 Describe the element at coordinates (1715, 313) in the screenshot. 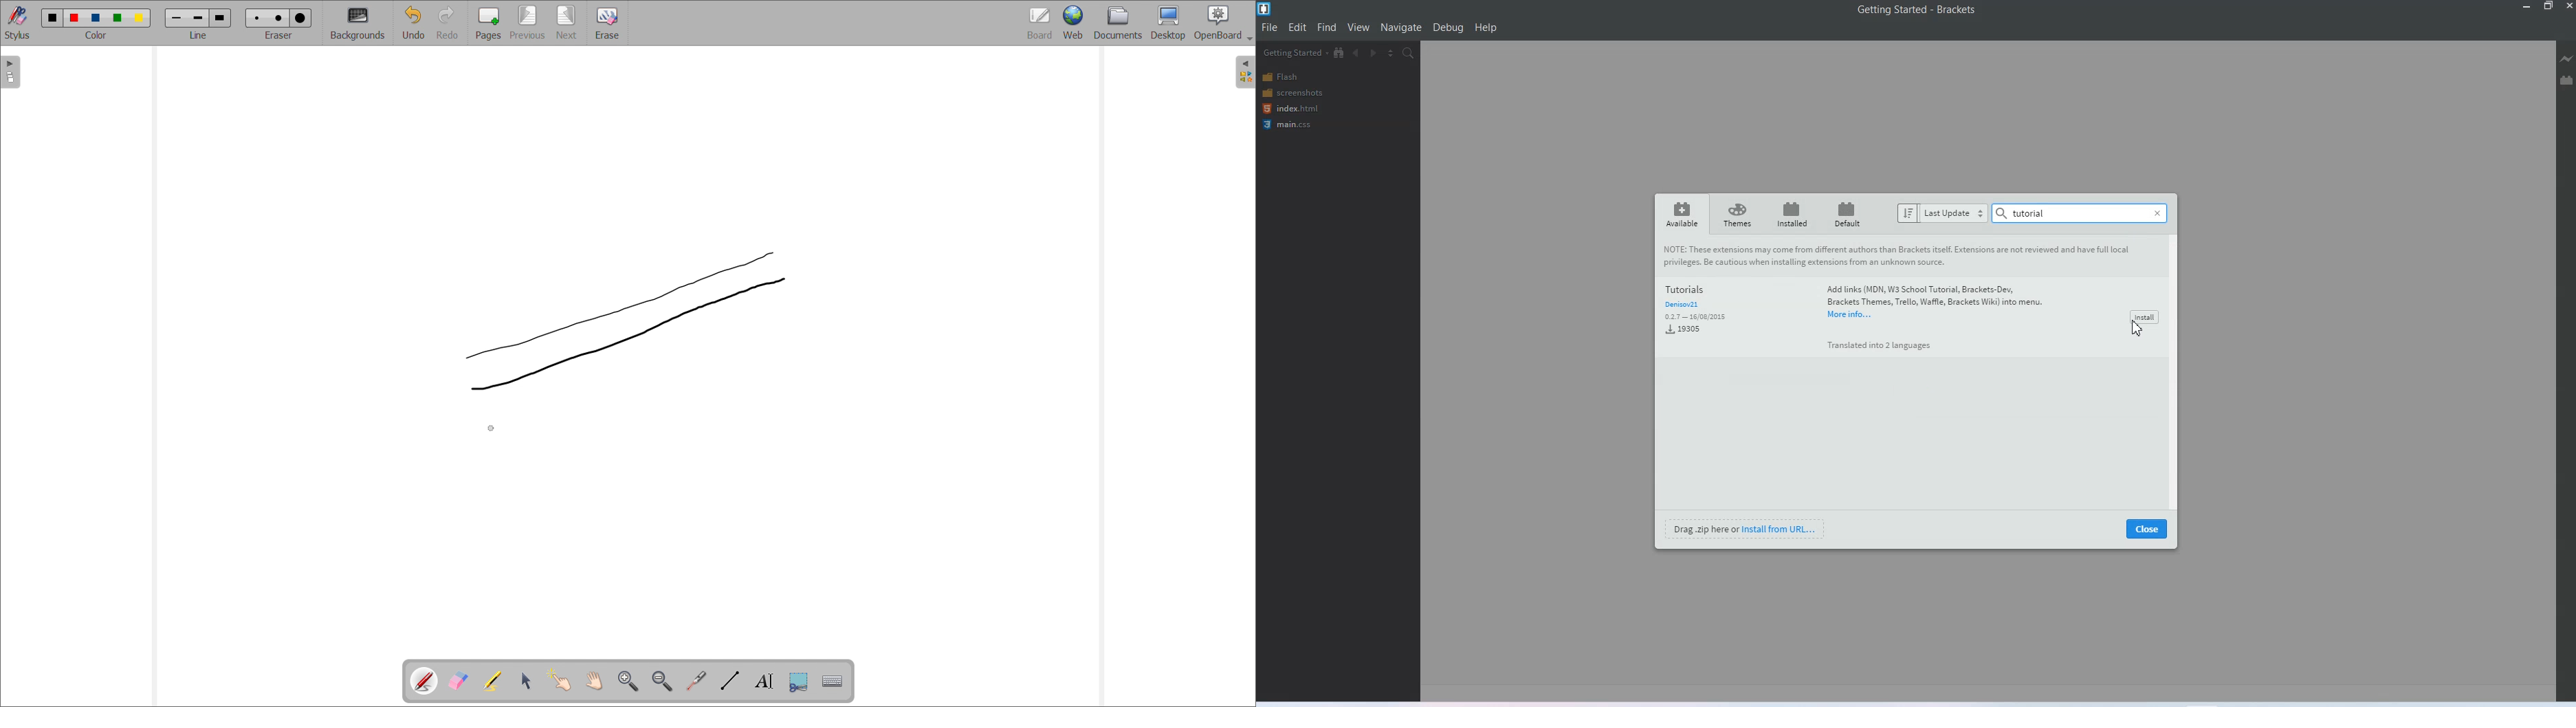

I see `Tutorials and Download data` at that location.